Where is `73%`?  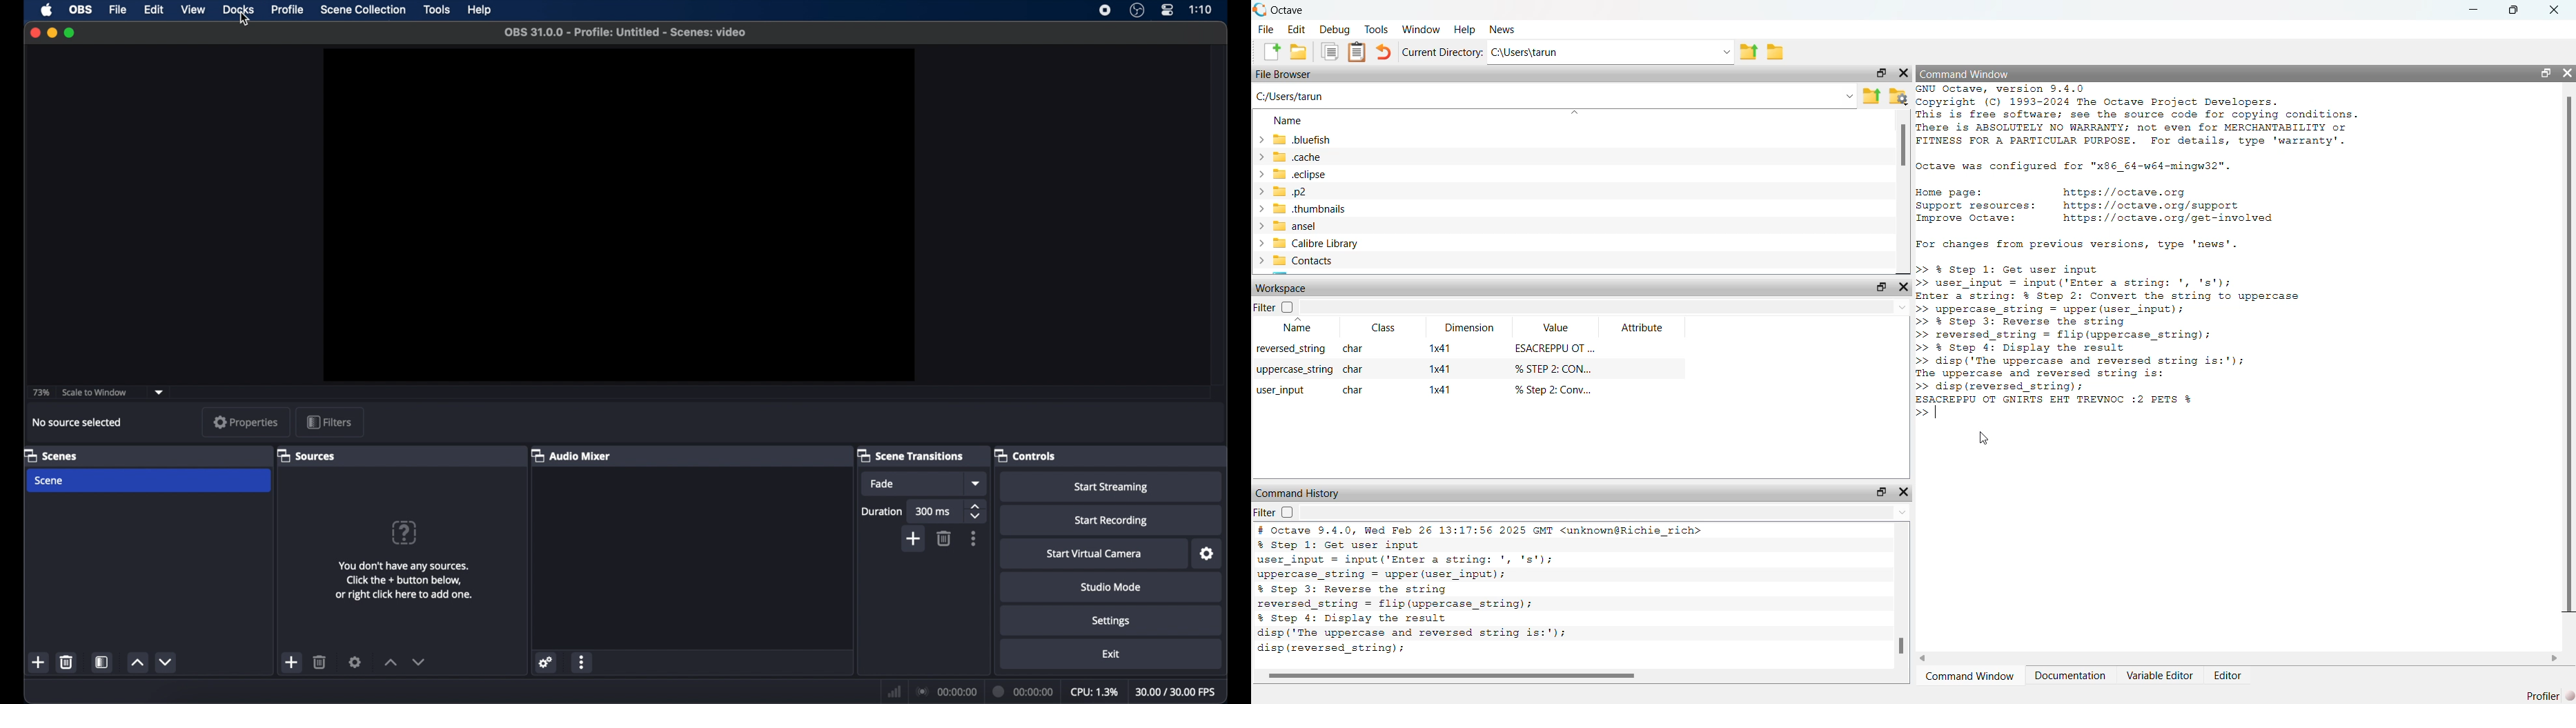
73% is located at coordinates (40, 392).